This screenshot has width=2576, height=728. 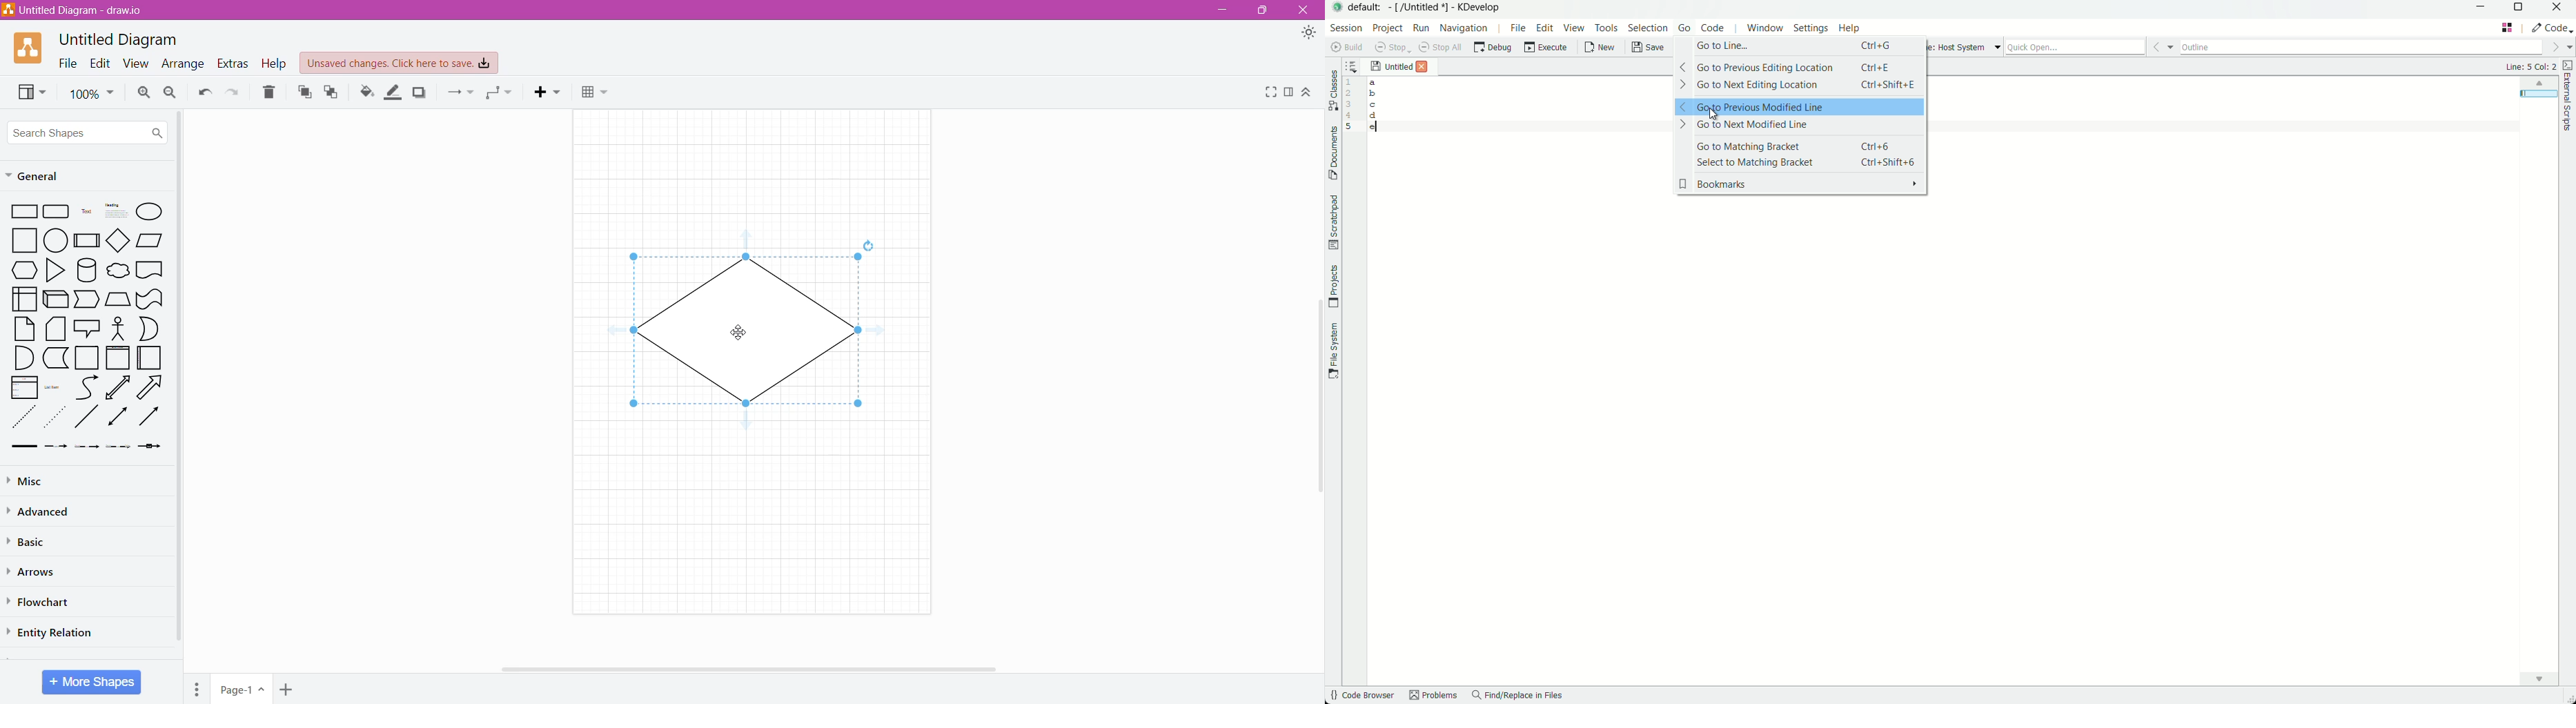 What do you see at coordinates (502, 92) in the screenshot?
I see `Waypoints` at bounding box center [502, 92].